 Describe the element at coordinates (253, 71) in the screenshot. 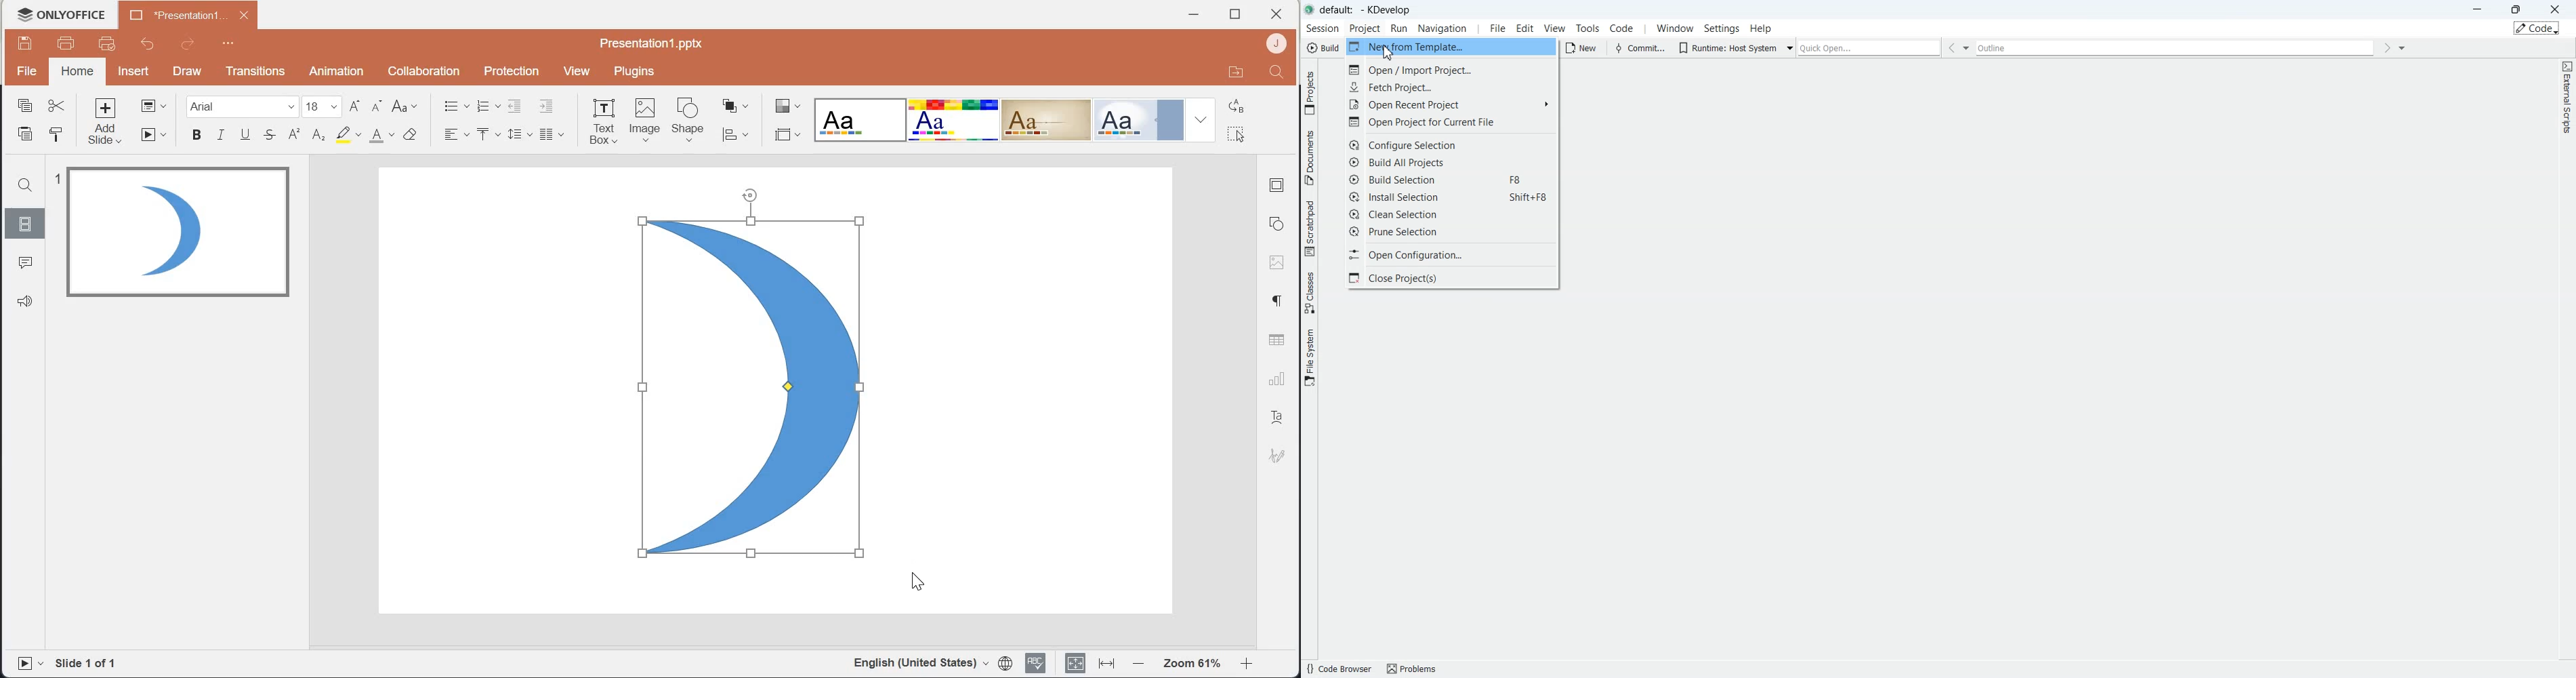

I see `Transitions` at that location.